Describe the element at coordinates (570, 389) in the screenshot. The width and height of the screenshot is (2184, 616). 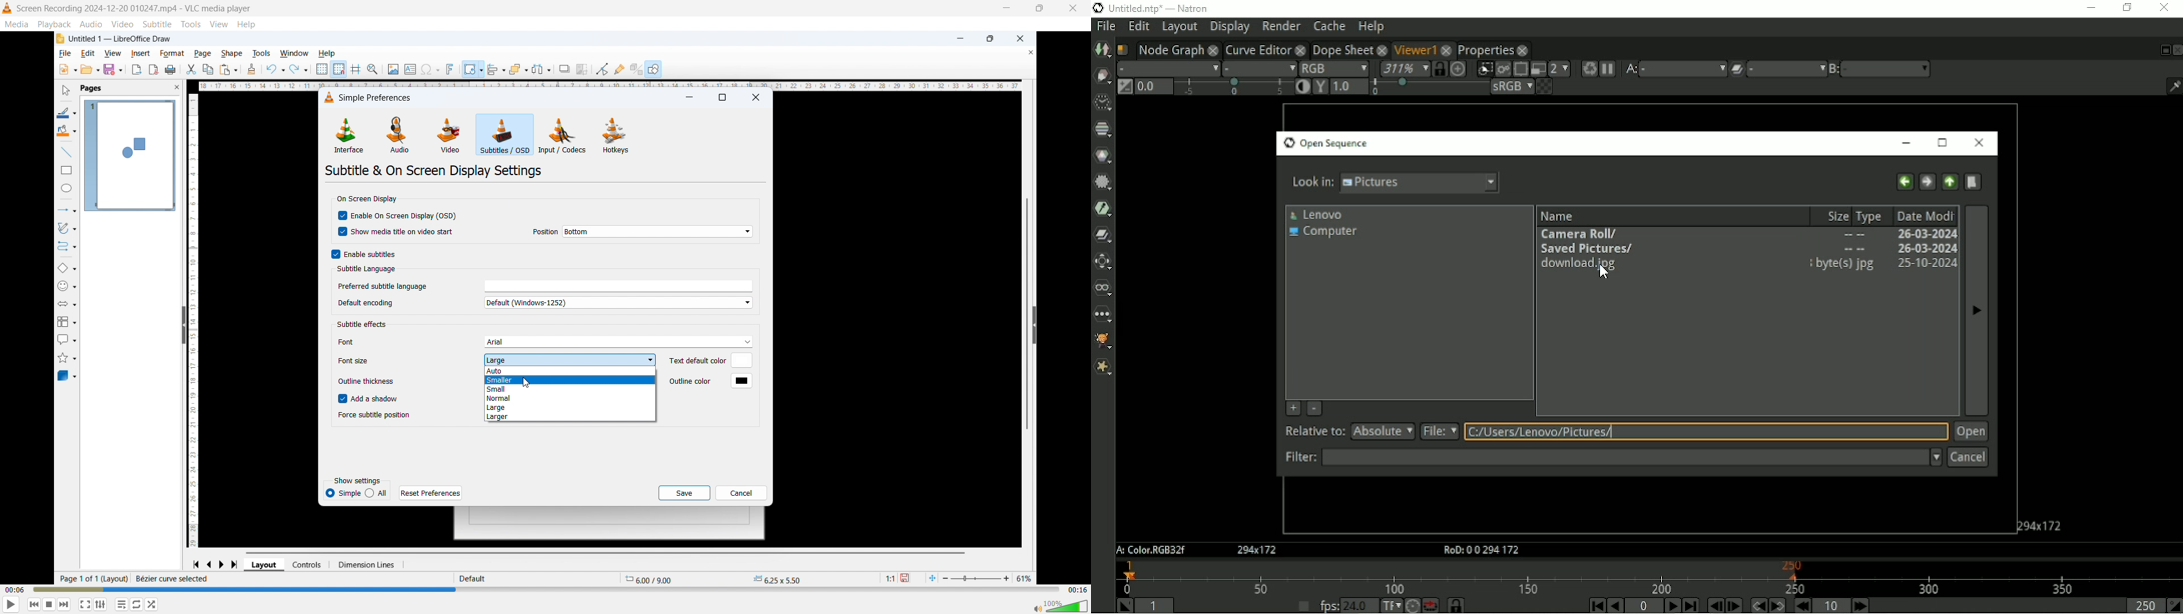
I see `small ` at that location.